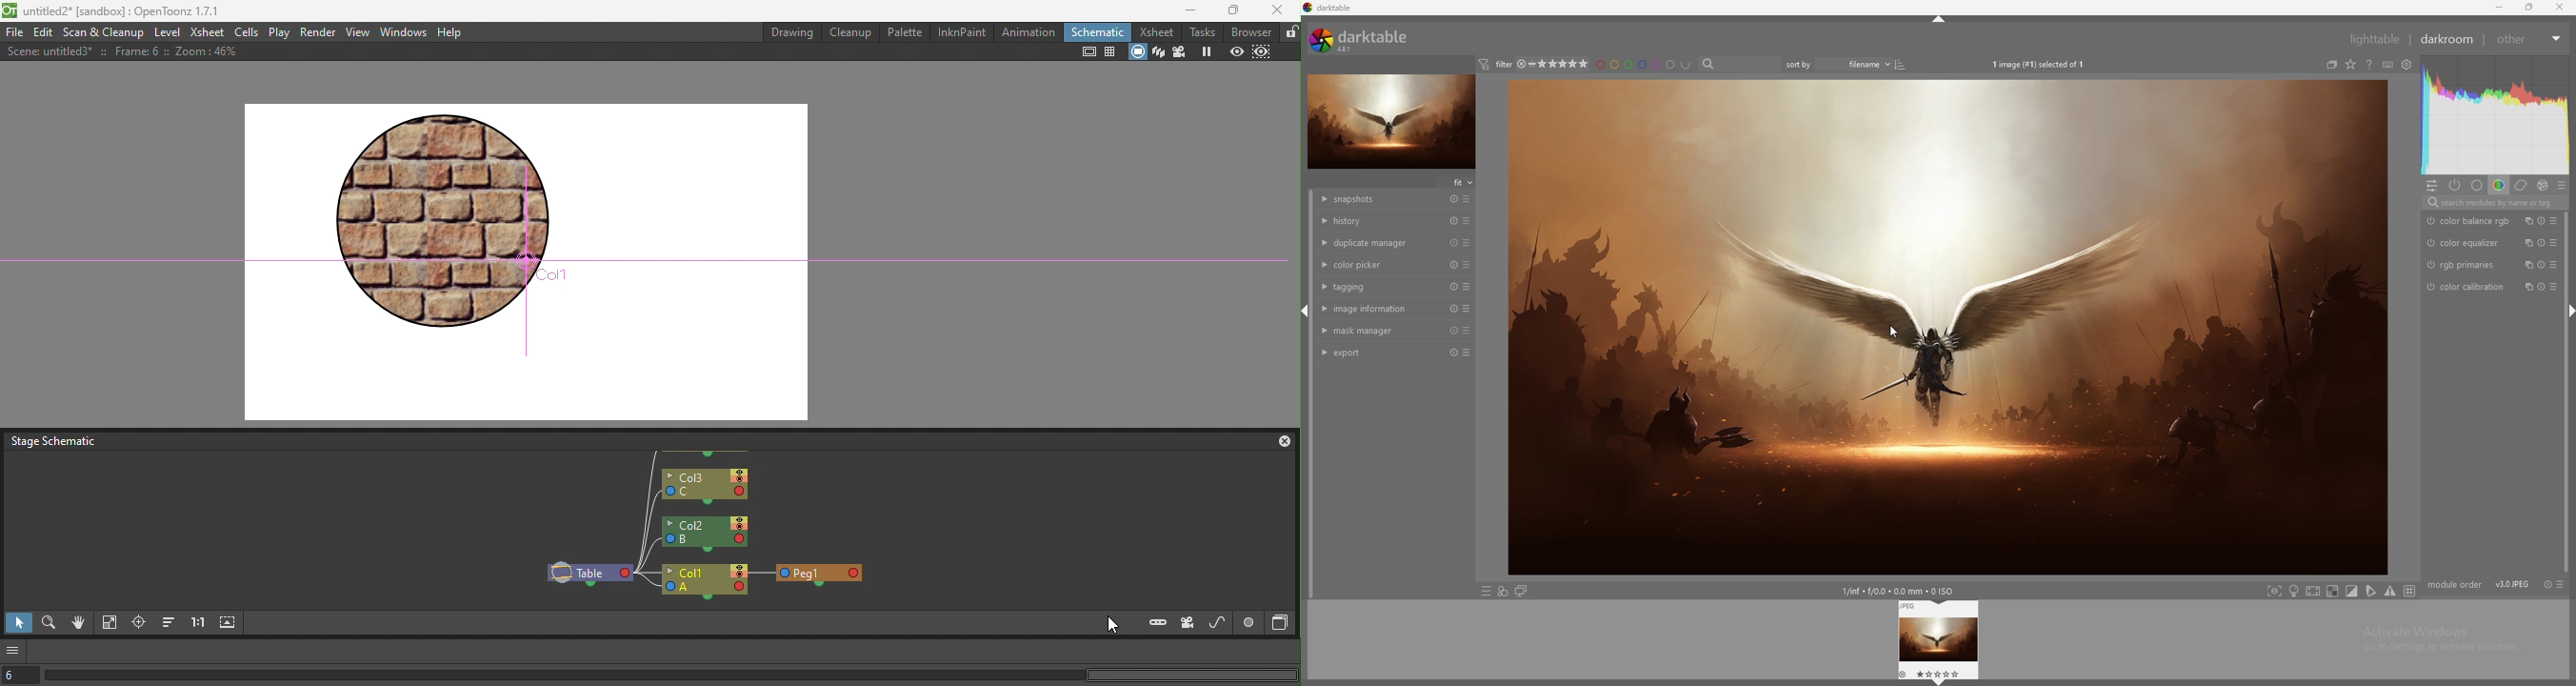  I want to click on toggle indication of raw overexposure, so click(2333, 591).